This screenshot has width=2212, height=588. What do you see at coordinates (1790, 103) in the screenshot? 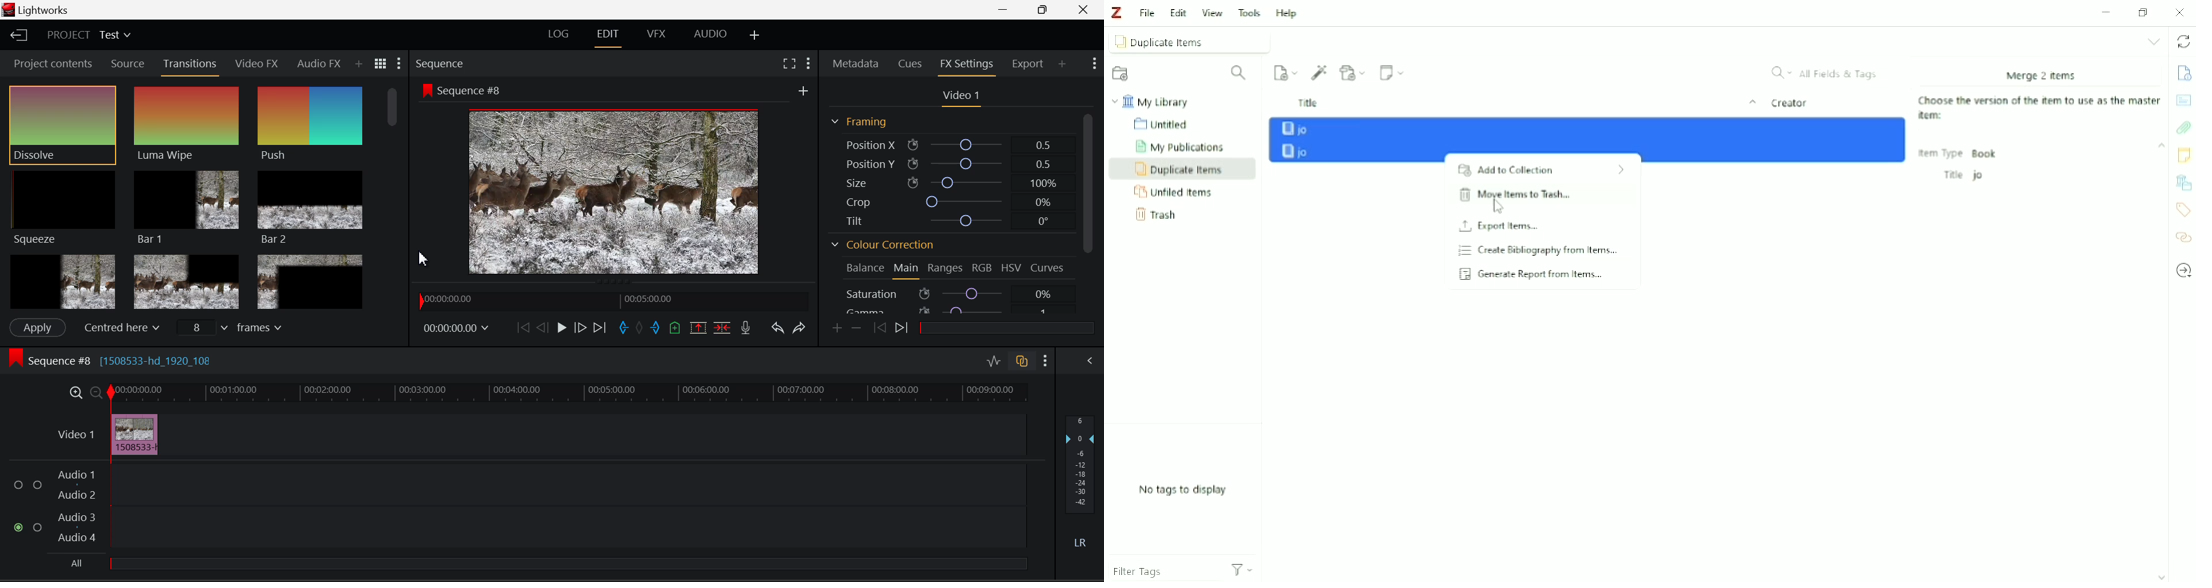
I see `Creator` at bounding box center [1790, 103].